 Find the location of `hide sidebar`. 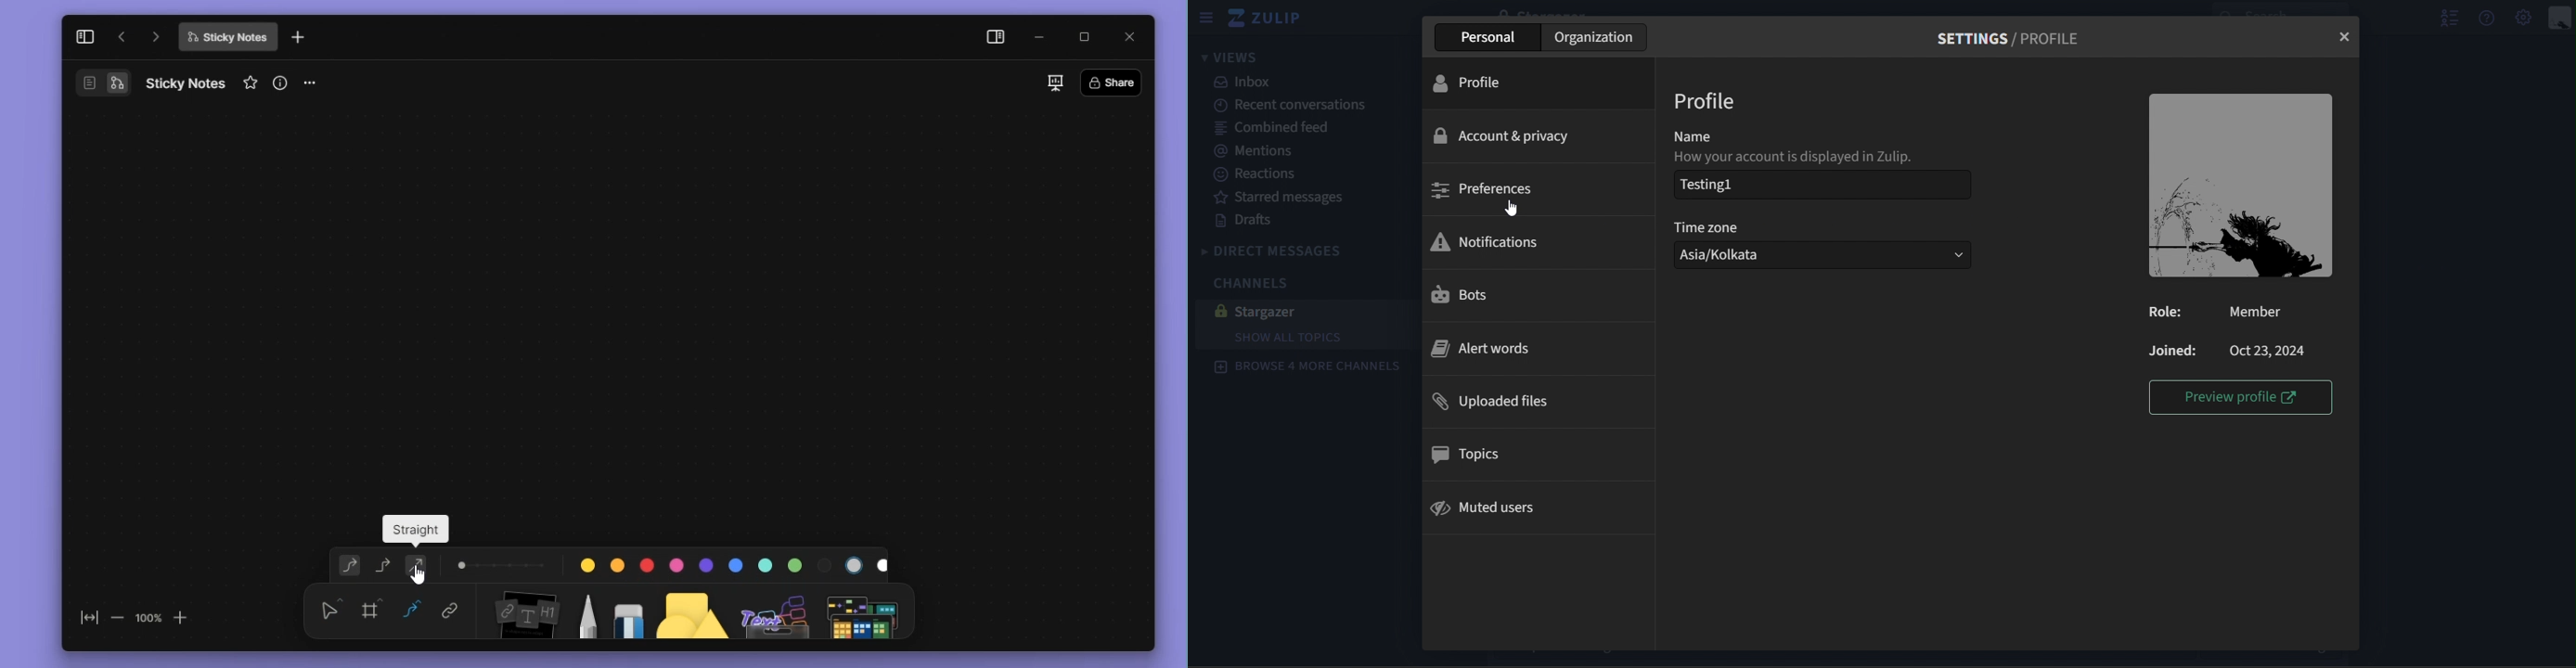

hide sidebar is located at coordinates (1205, 17).